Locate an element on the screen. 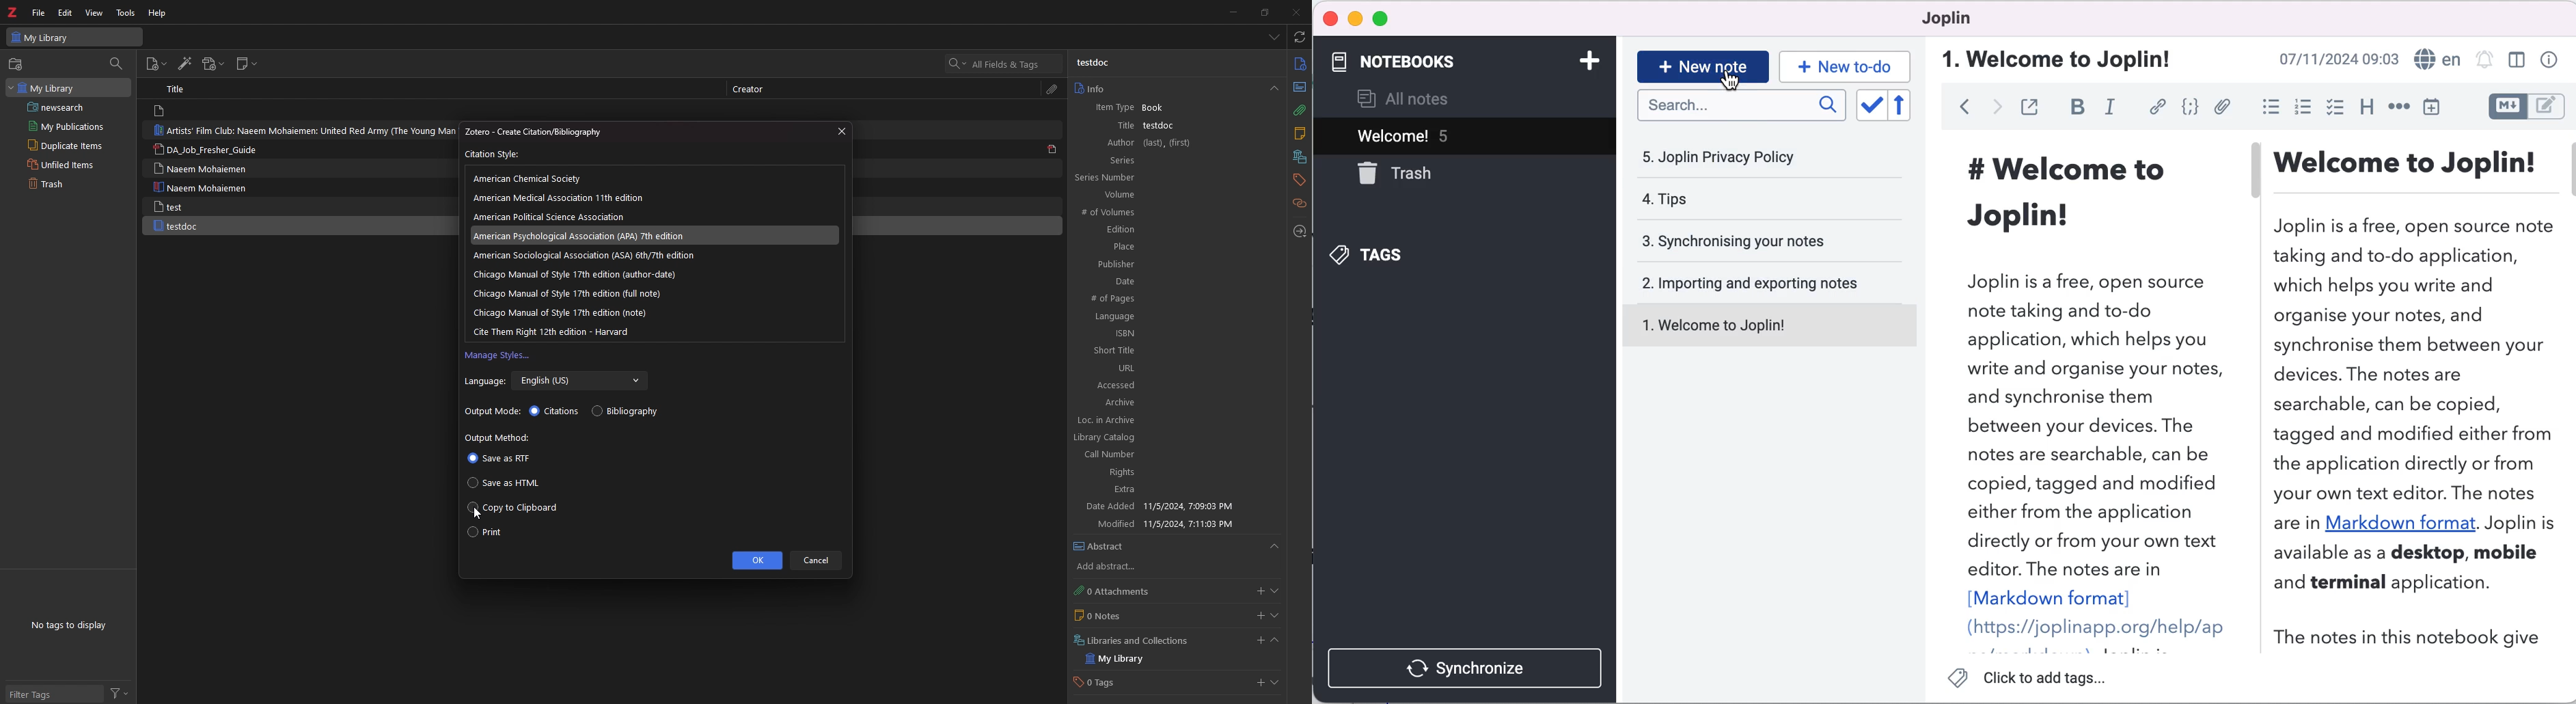  Edition is located at coordinates (1166, 230).